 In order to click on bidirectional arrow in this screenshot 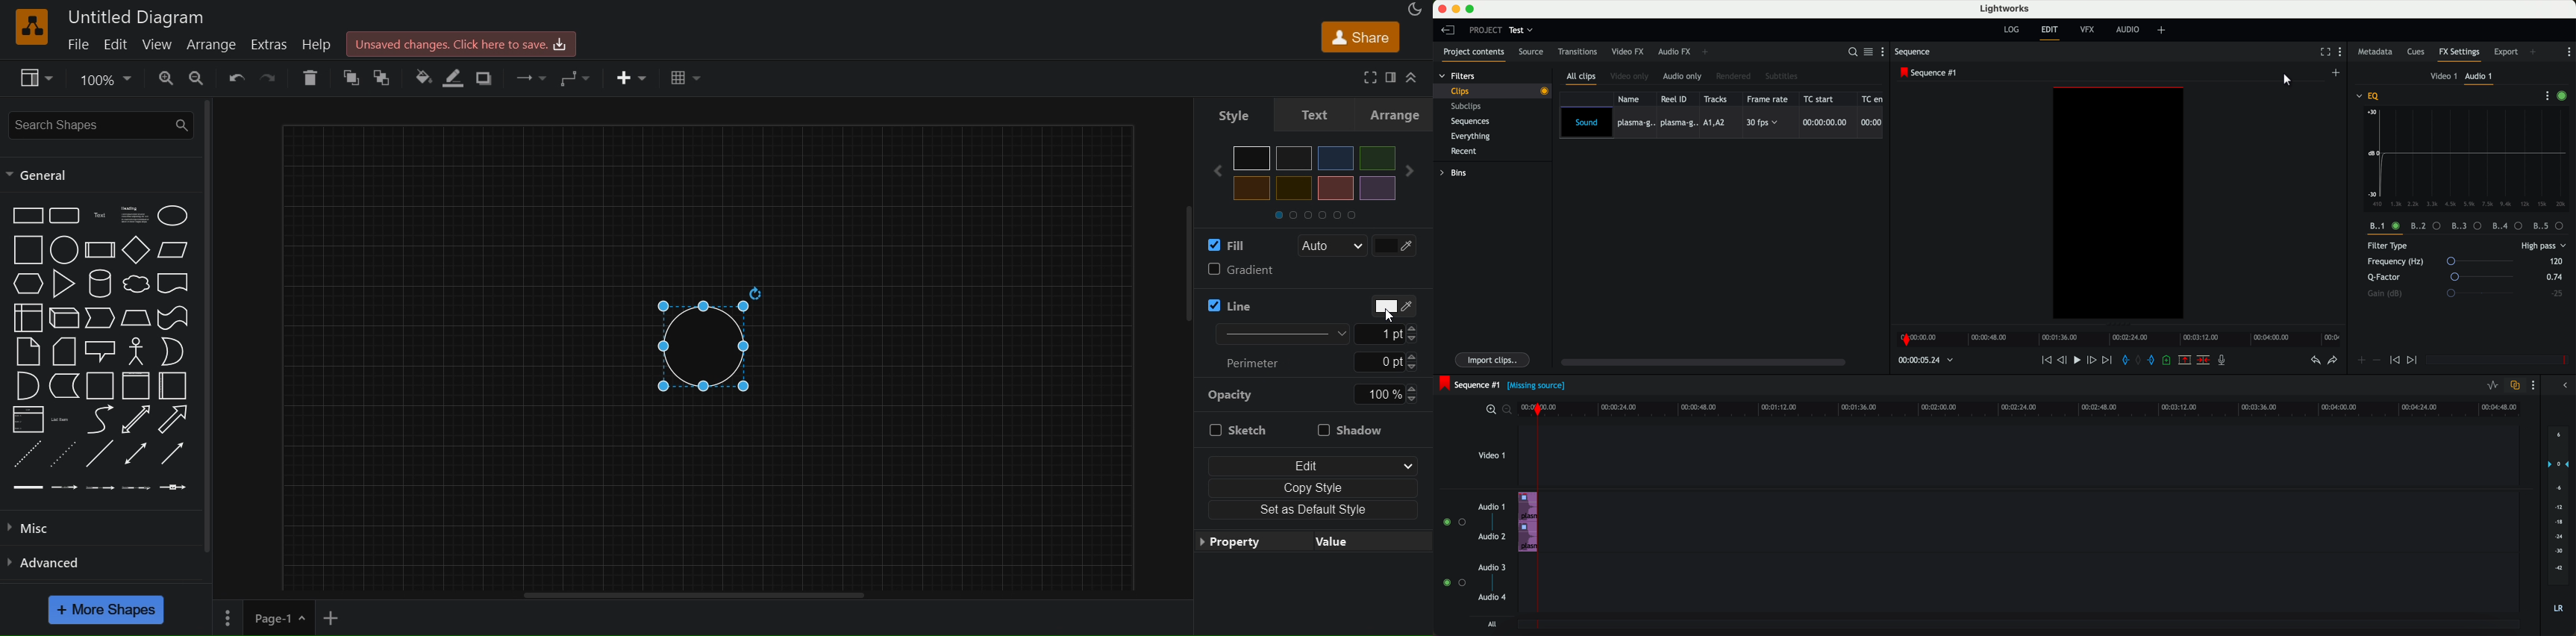, I will do `click(133, 420)`.